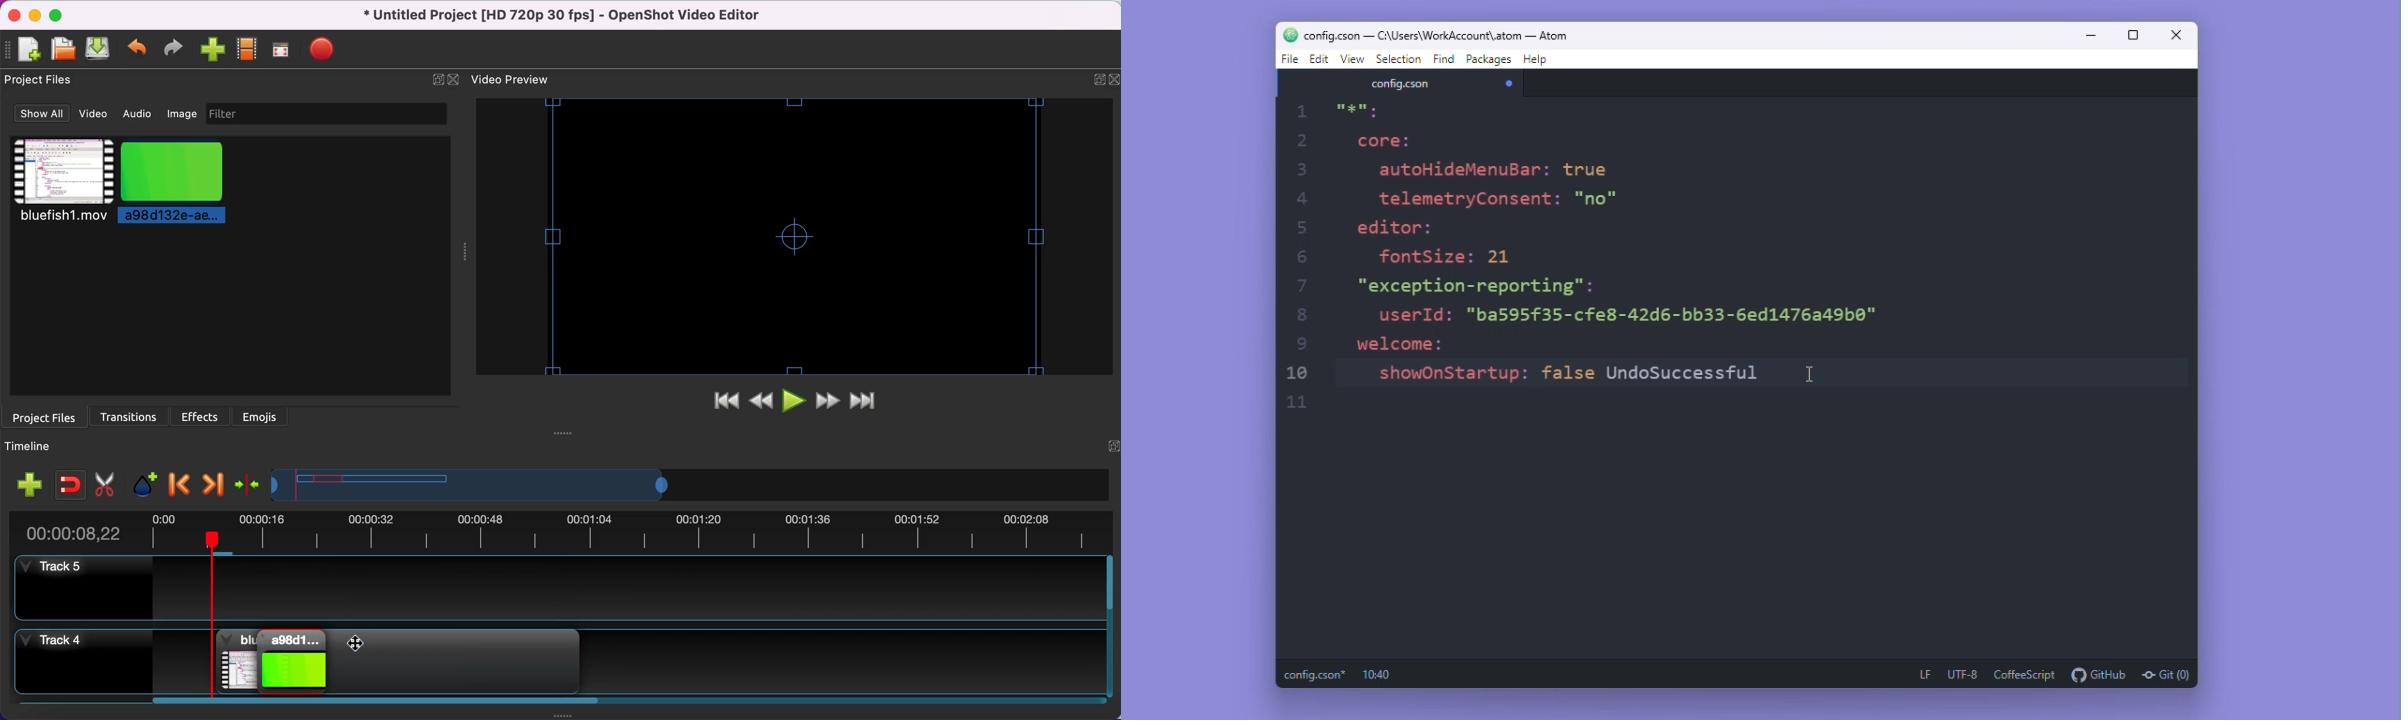 The image size is (2408, 728). I want to click on effects, so click(200, 416).